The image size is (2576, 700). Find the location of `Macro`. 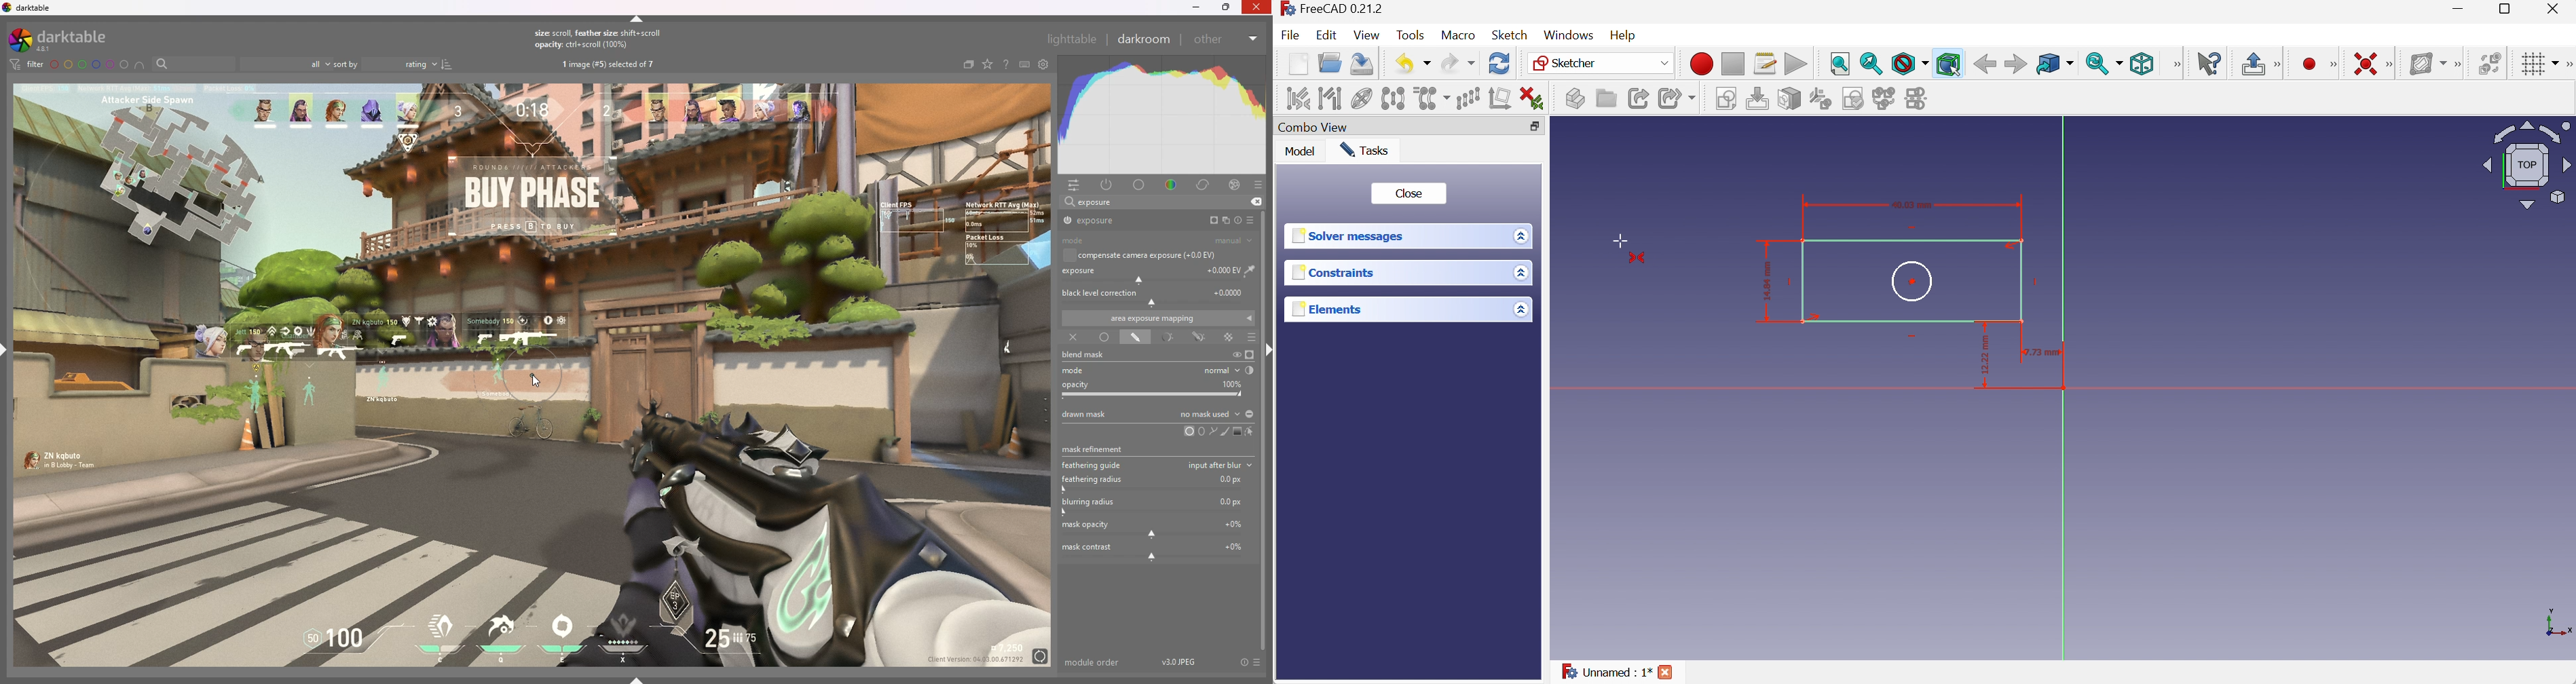

Macro is located at coordinates (1457, 35).